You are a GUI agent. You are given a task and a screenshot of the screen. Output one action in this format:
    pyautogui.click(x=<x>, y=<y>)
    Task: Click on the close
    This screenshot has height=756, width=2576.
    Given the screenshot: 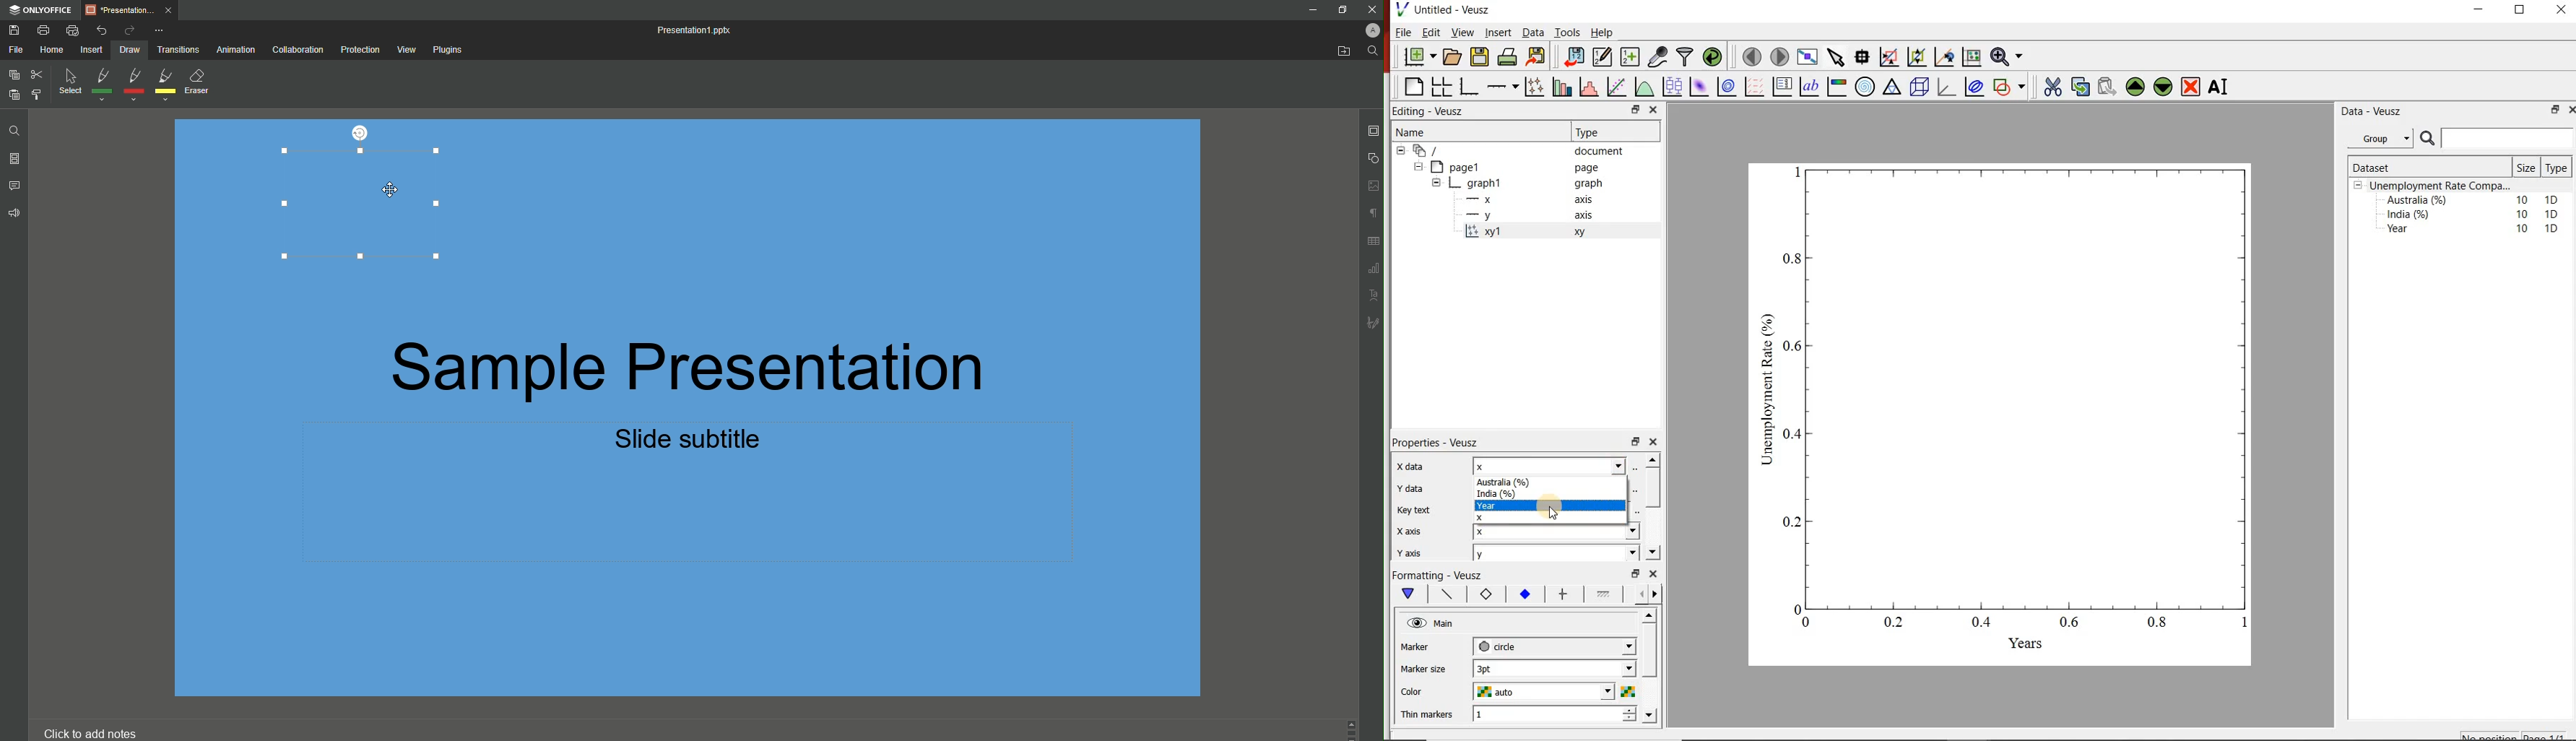 What is the action you would take?
    pyautogui.click(x=2572, y=109)
    